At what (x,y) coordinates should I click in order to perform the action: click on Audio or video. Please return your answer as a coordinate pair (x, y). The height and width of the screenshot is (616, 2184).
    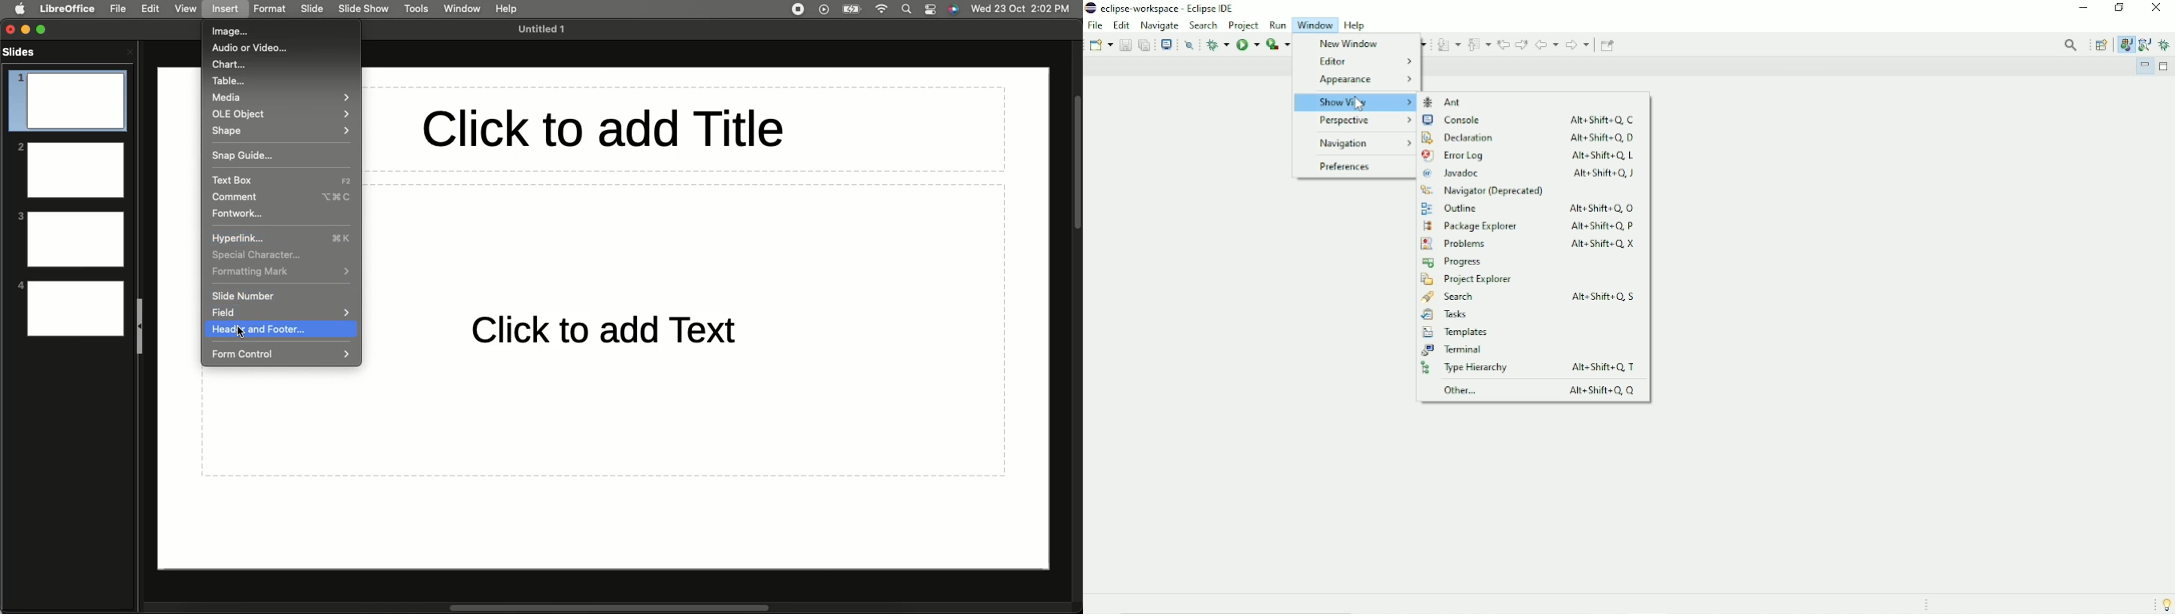
    Looking at the image, I should click on (251, 49).